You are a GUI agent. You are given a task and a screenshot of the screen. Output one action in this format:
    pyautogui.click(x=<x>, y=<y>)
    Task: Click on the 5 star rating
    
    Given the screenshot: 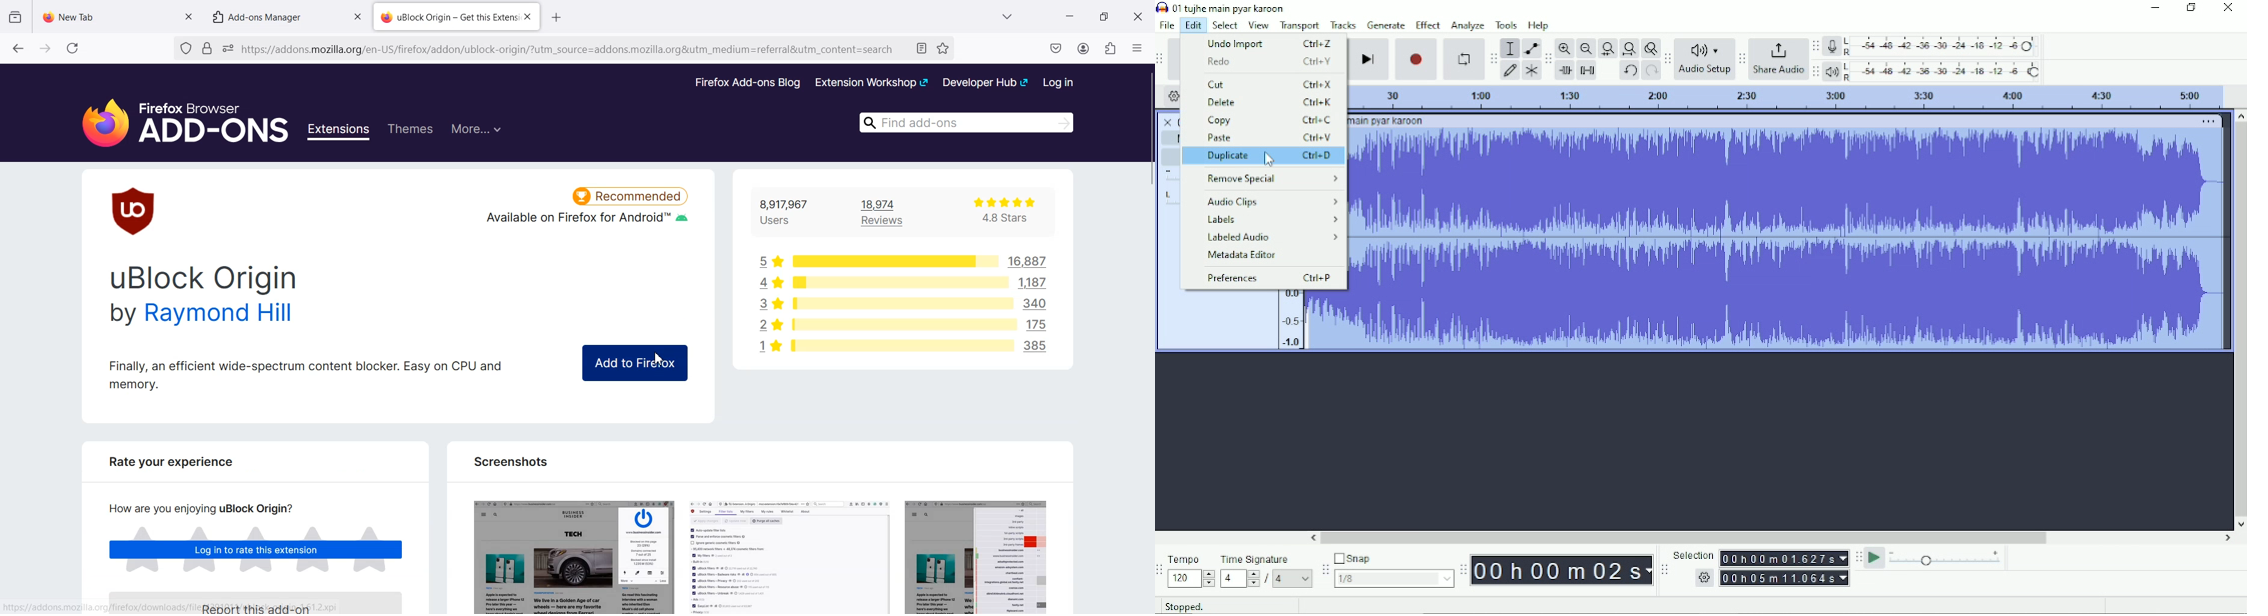 What is the action you would take?
    pyautogui.click(x=770, y=259)
    